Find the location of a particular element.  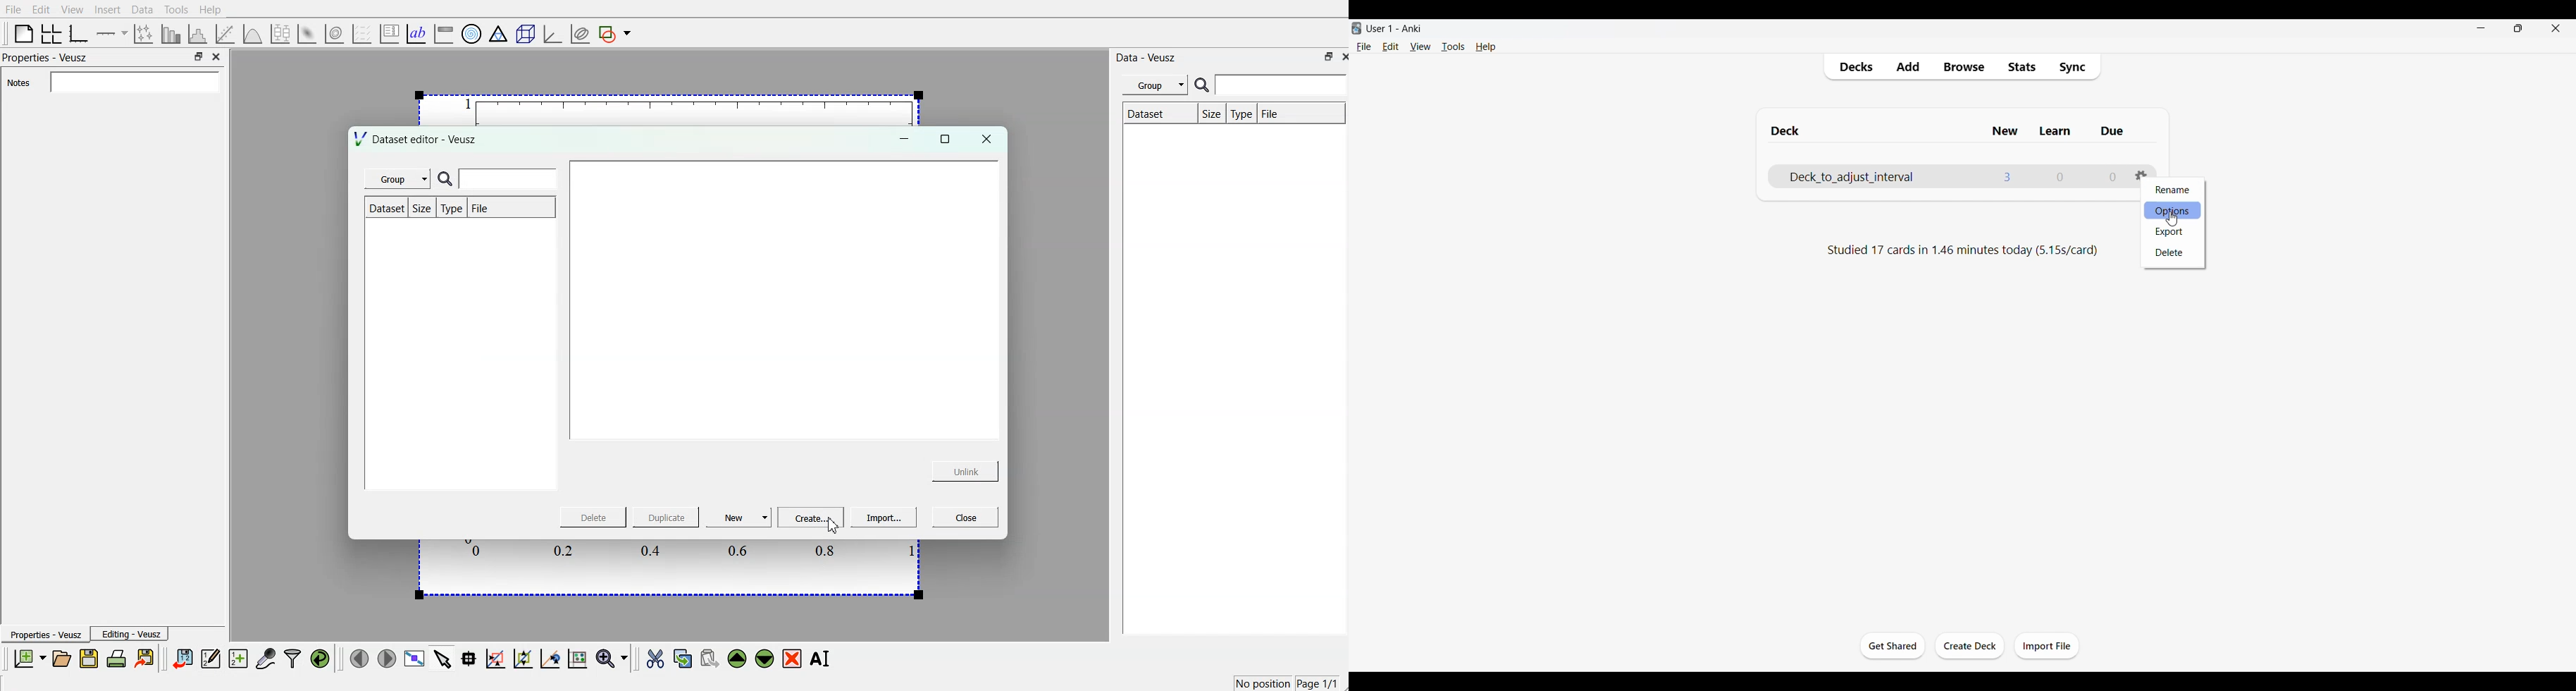

add a shape is located at coordinates (617, 33).